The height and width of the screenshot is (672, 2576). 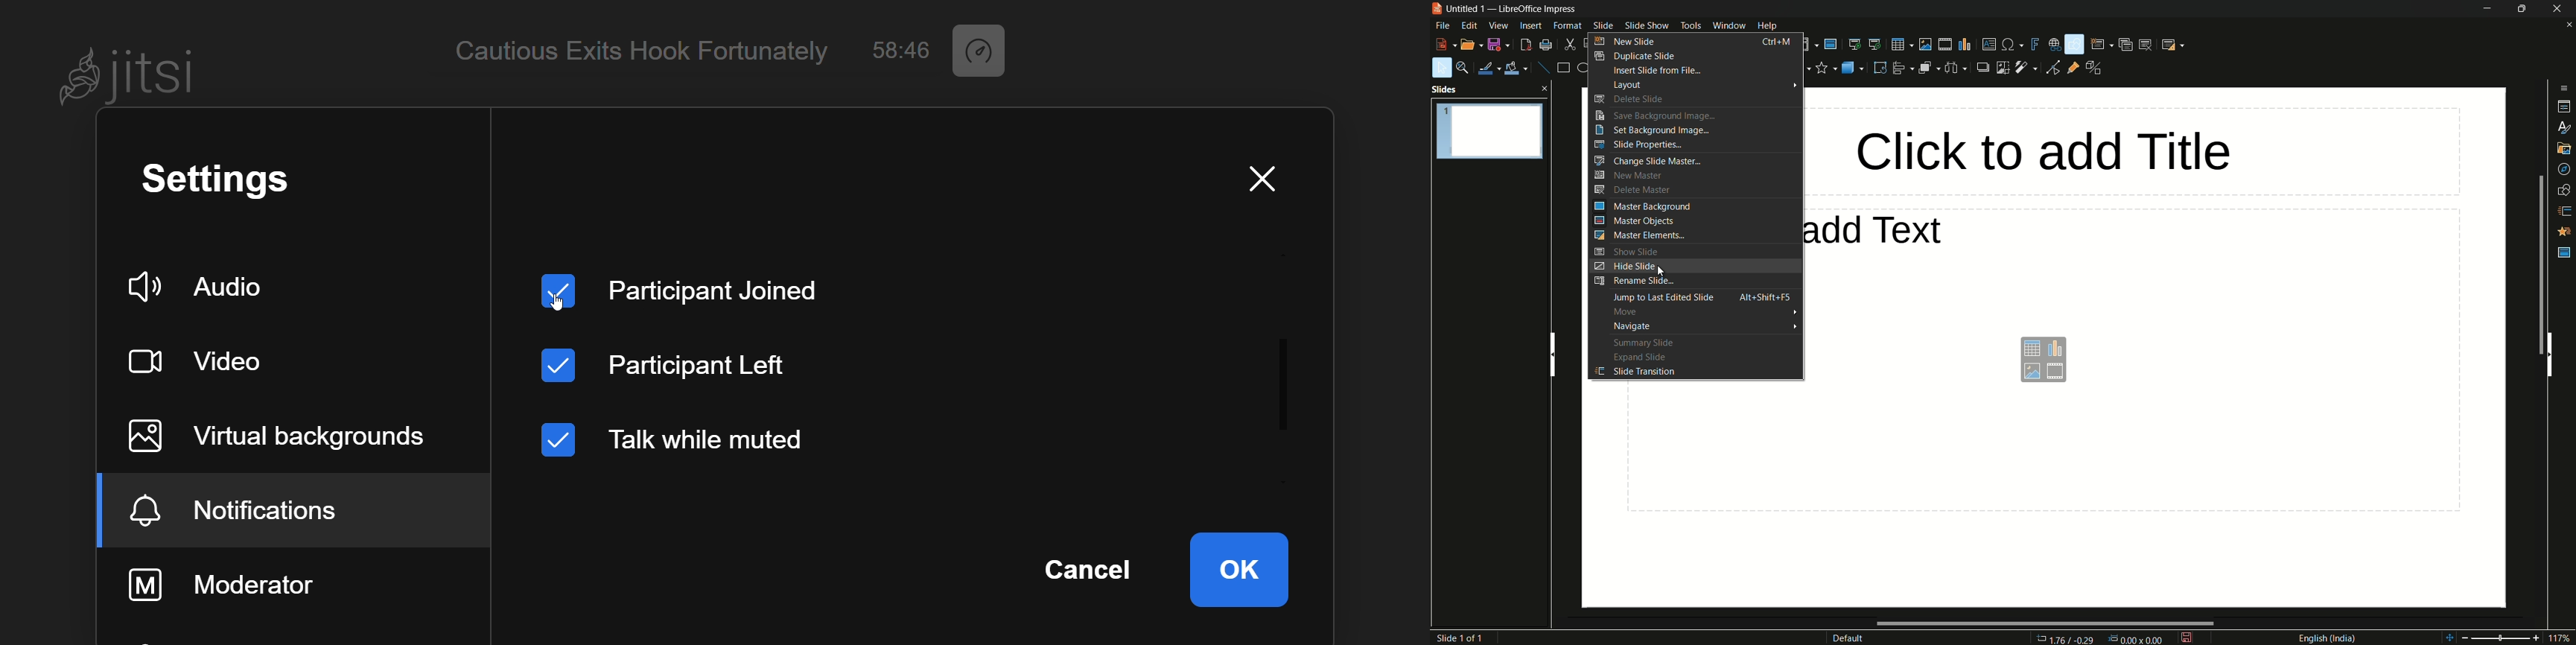 I want to click on format menu, so click(x=1567, y=26).